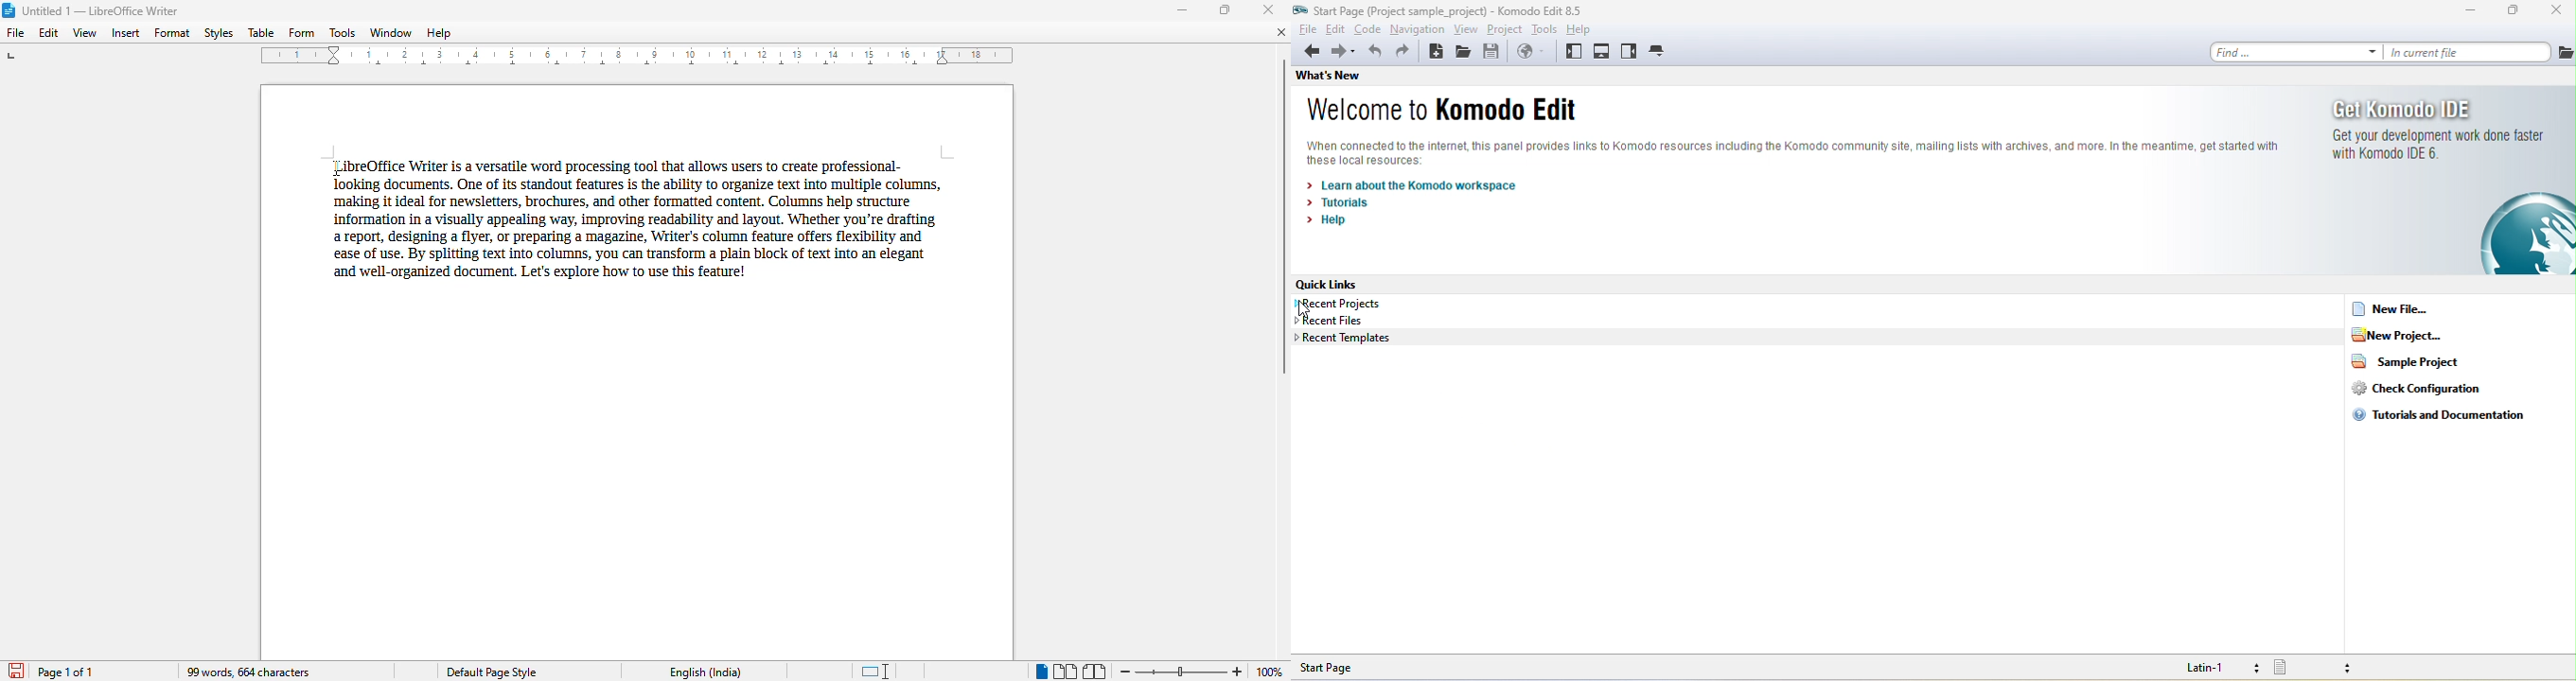 Image resolution: width=2576 pixels, height=700 pixels. I want to click on English (India), so click(705, 672).